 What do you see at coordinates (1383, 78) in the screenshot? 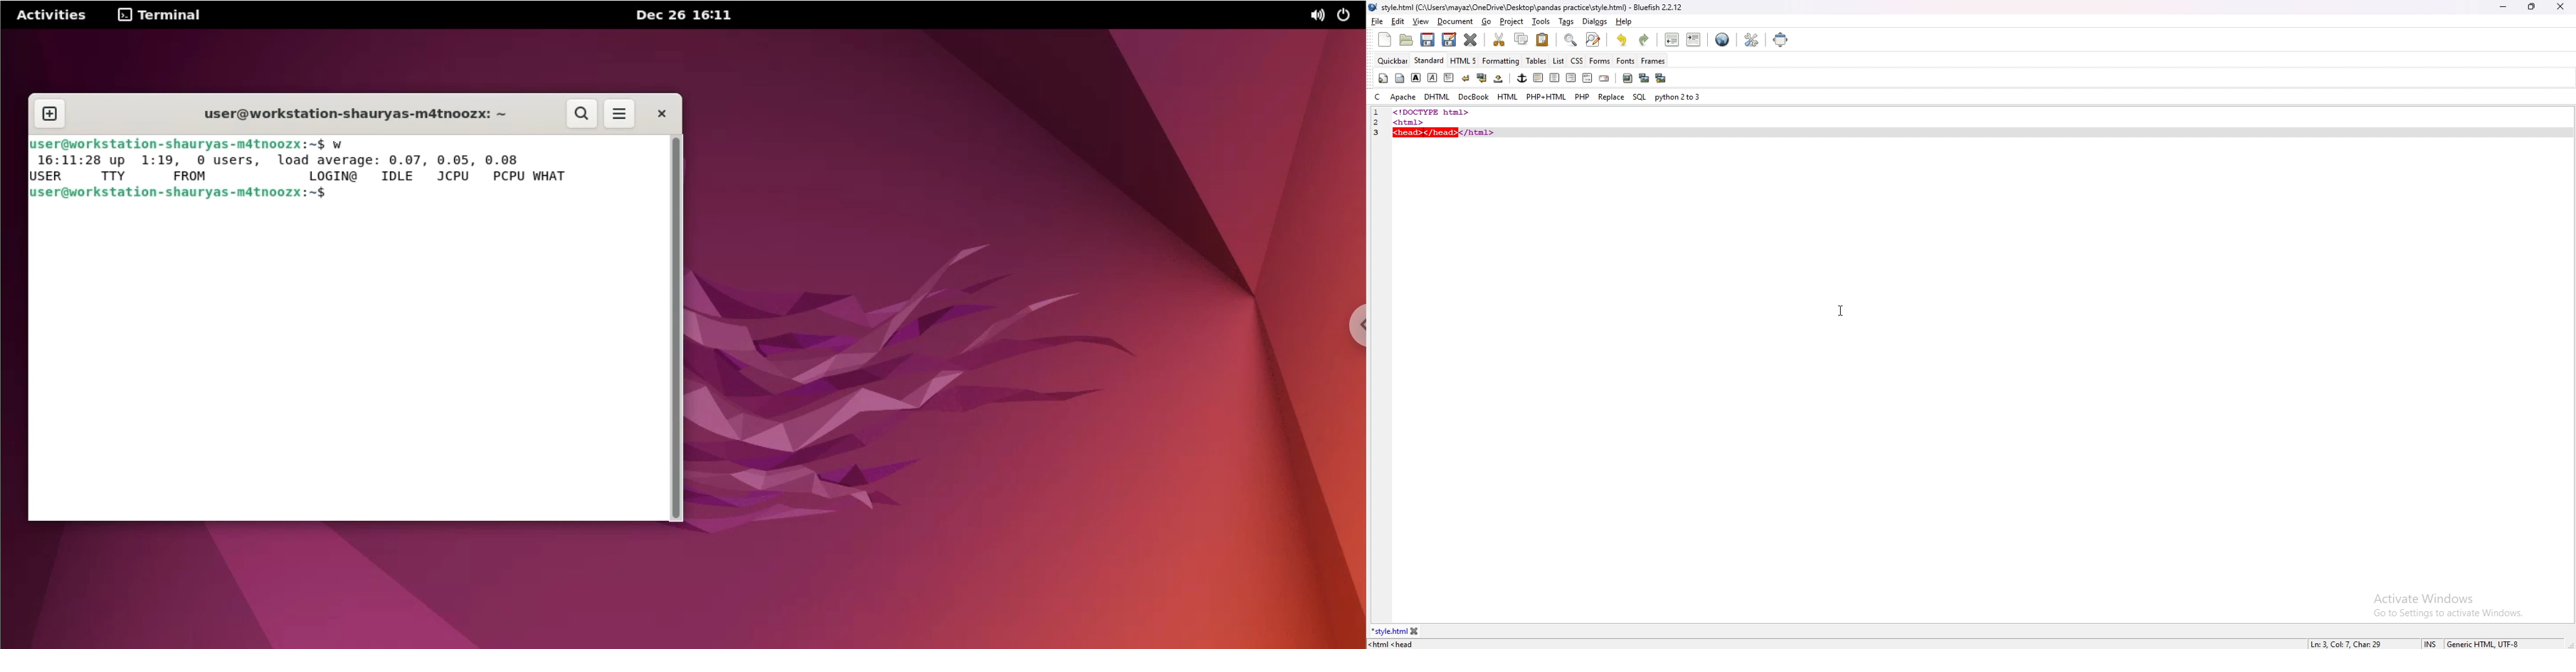
I see `quickstart` at bounding box center [1383, 78].